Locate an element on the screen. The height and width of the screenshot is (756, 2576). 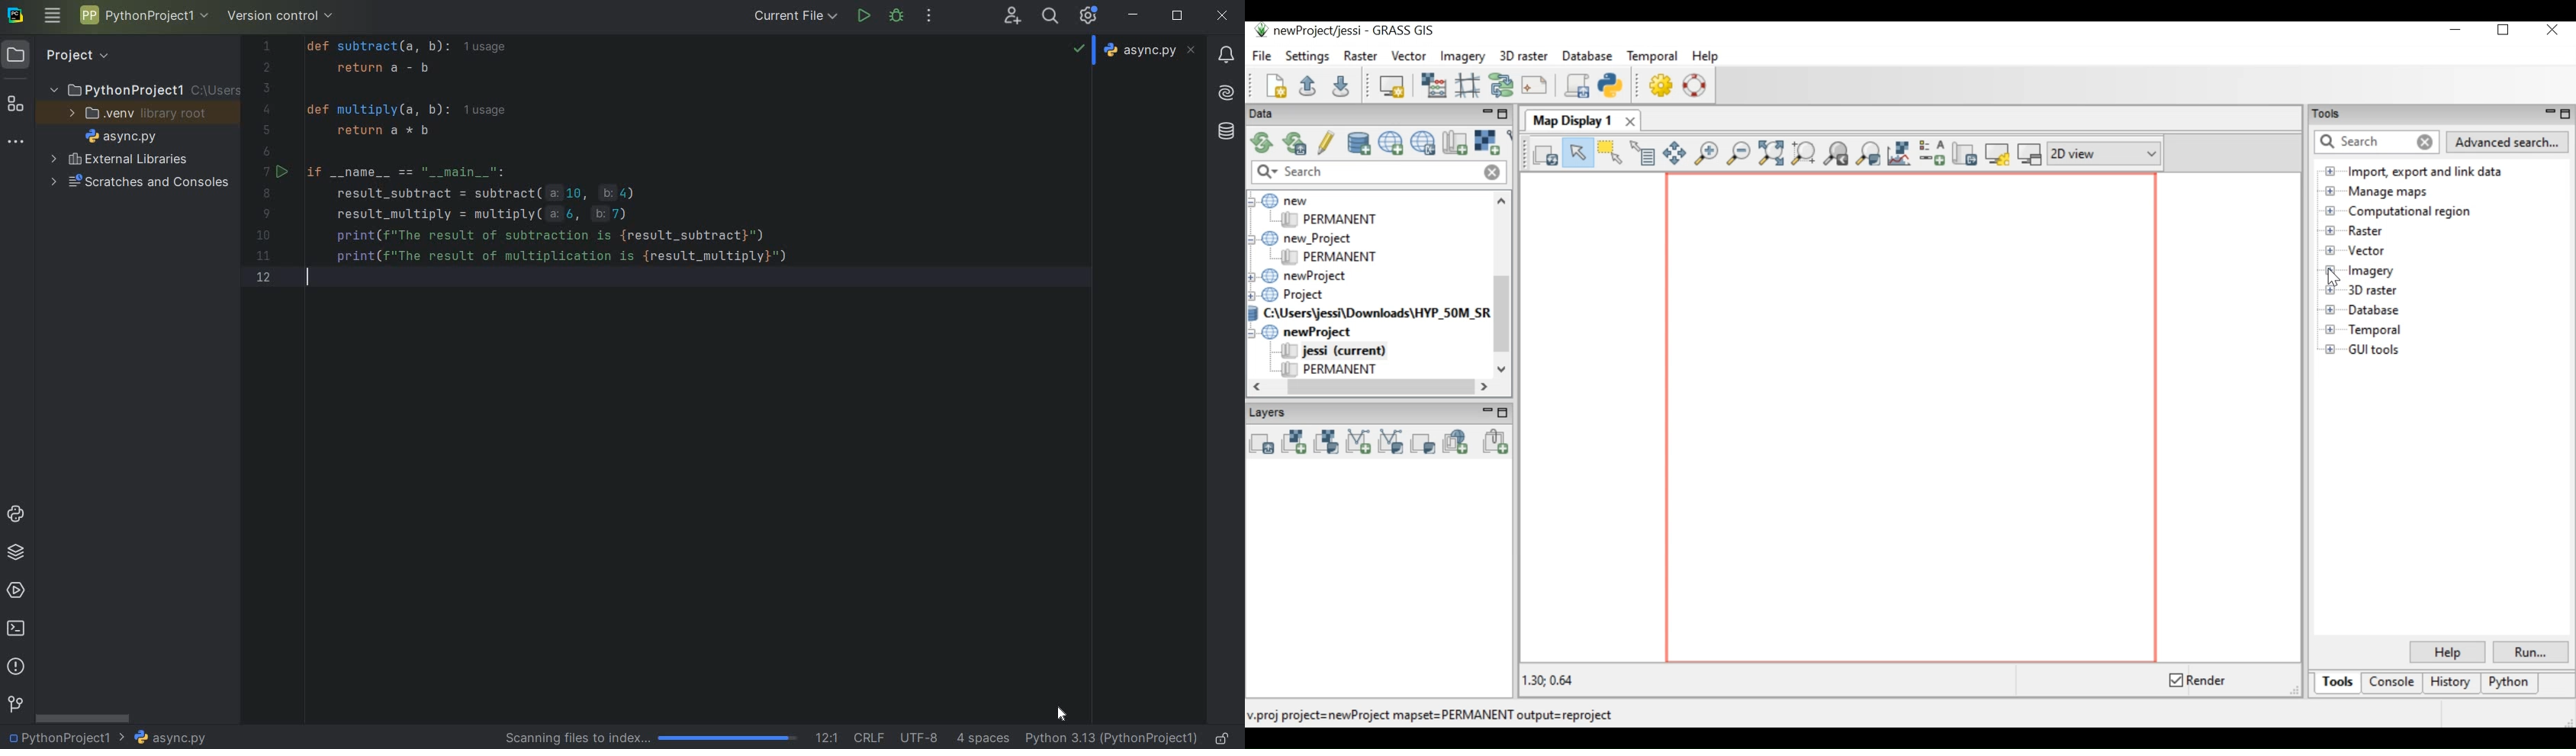
go to line is located at coordinates (827, 736).